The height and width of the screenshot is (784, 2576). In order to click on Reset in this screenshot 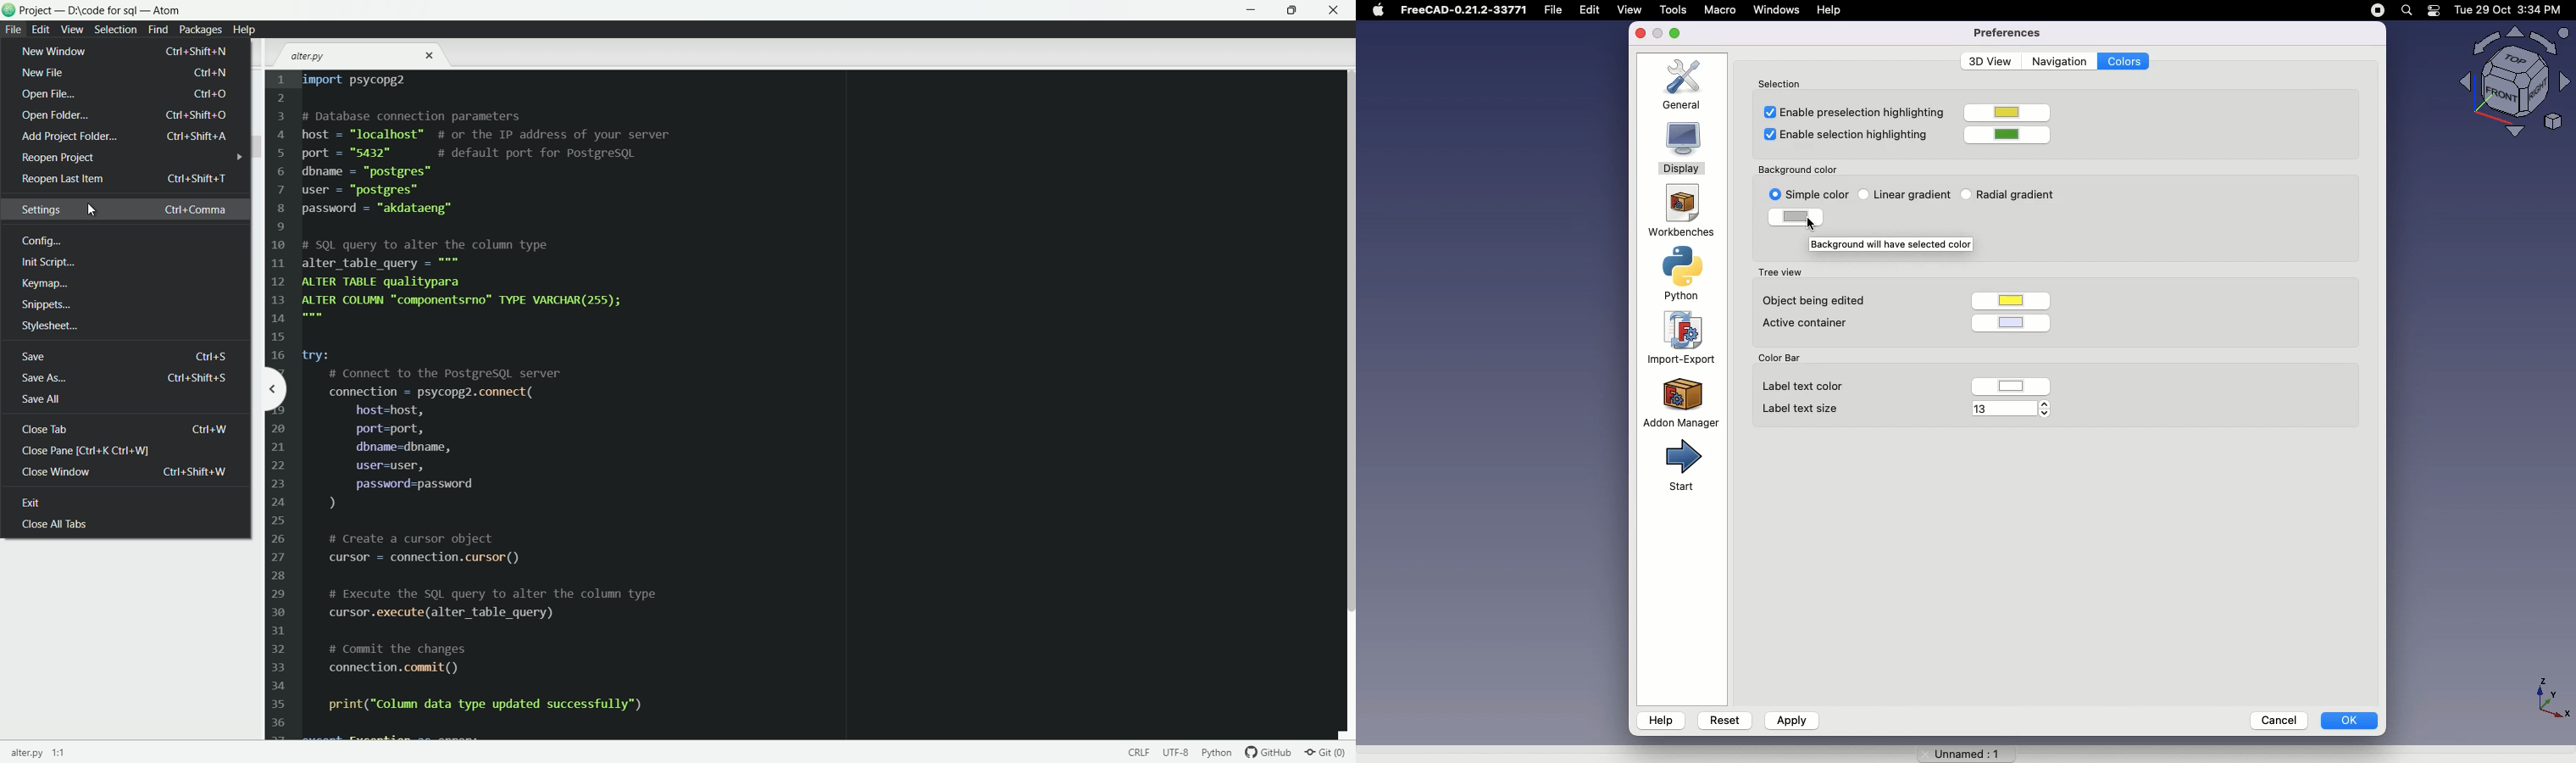, I will do `click(1725, 718)`.